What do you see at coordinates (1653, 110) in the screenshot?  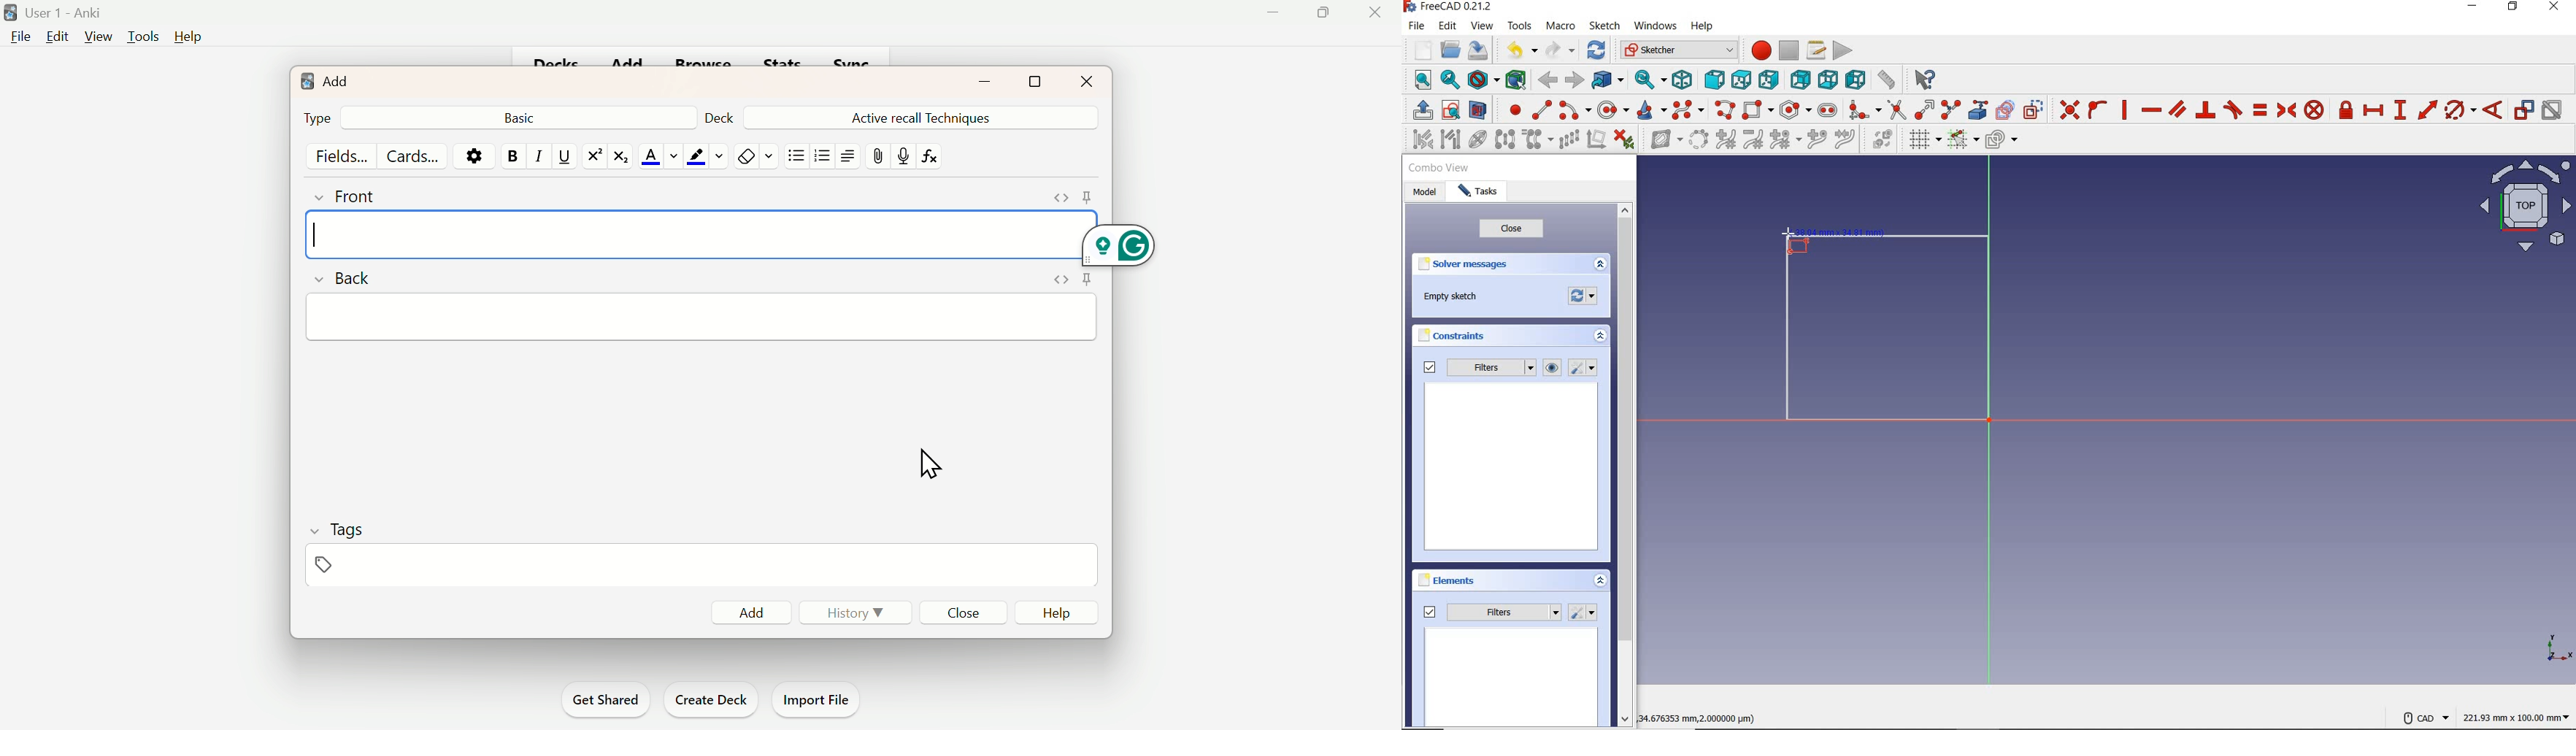 I see `create conic` at bounding box center [1653, 110].